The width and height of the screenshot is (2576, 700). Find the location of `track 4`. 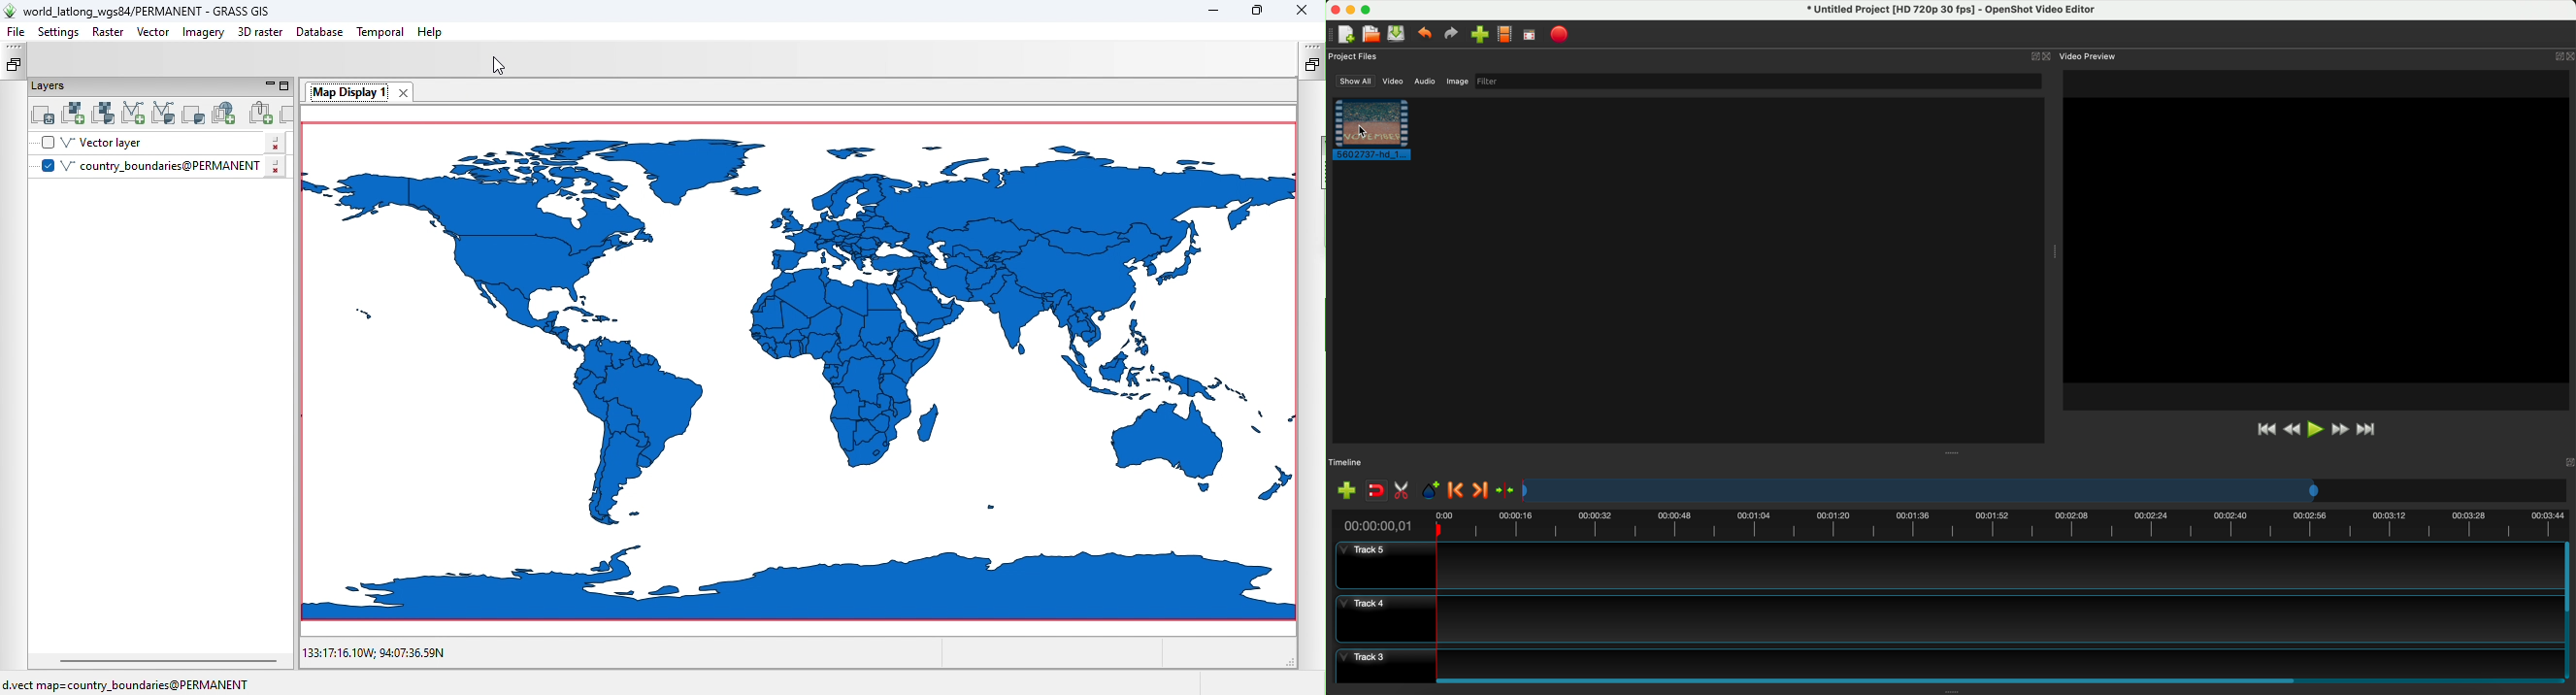

track 4 is located at coordinates (1946, 620).